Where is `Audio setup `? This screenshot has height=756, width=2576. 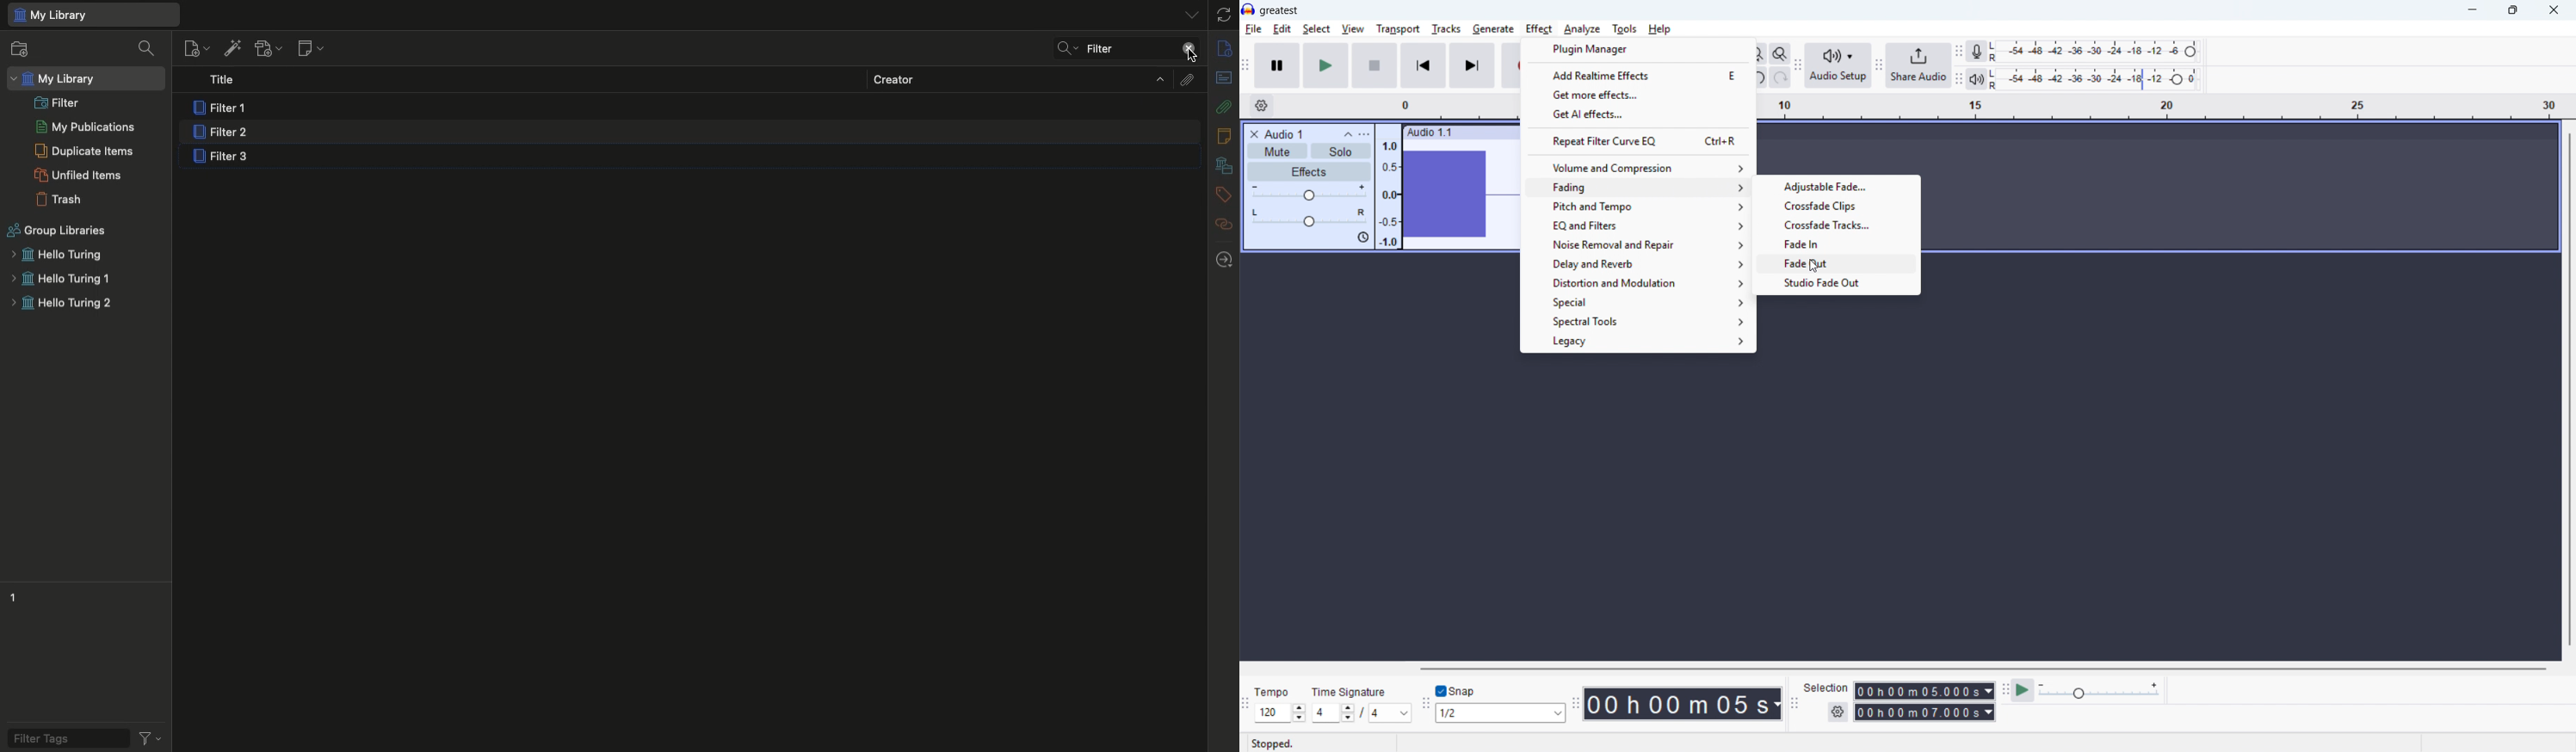 Audio setup  is located at coordinates (1839, 66).